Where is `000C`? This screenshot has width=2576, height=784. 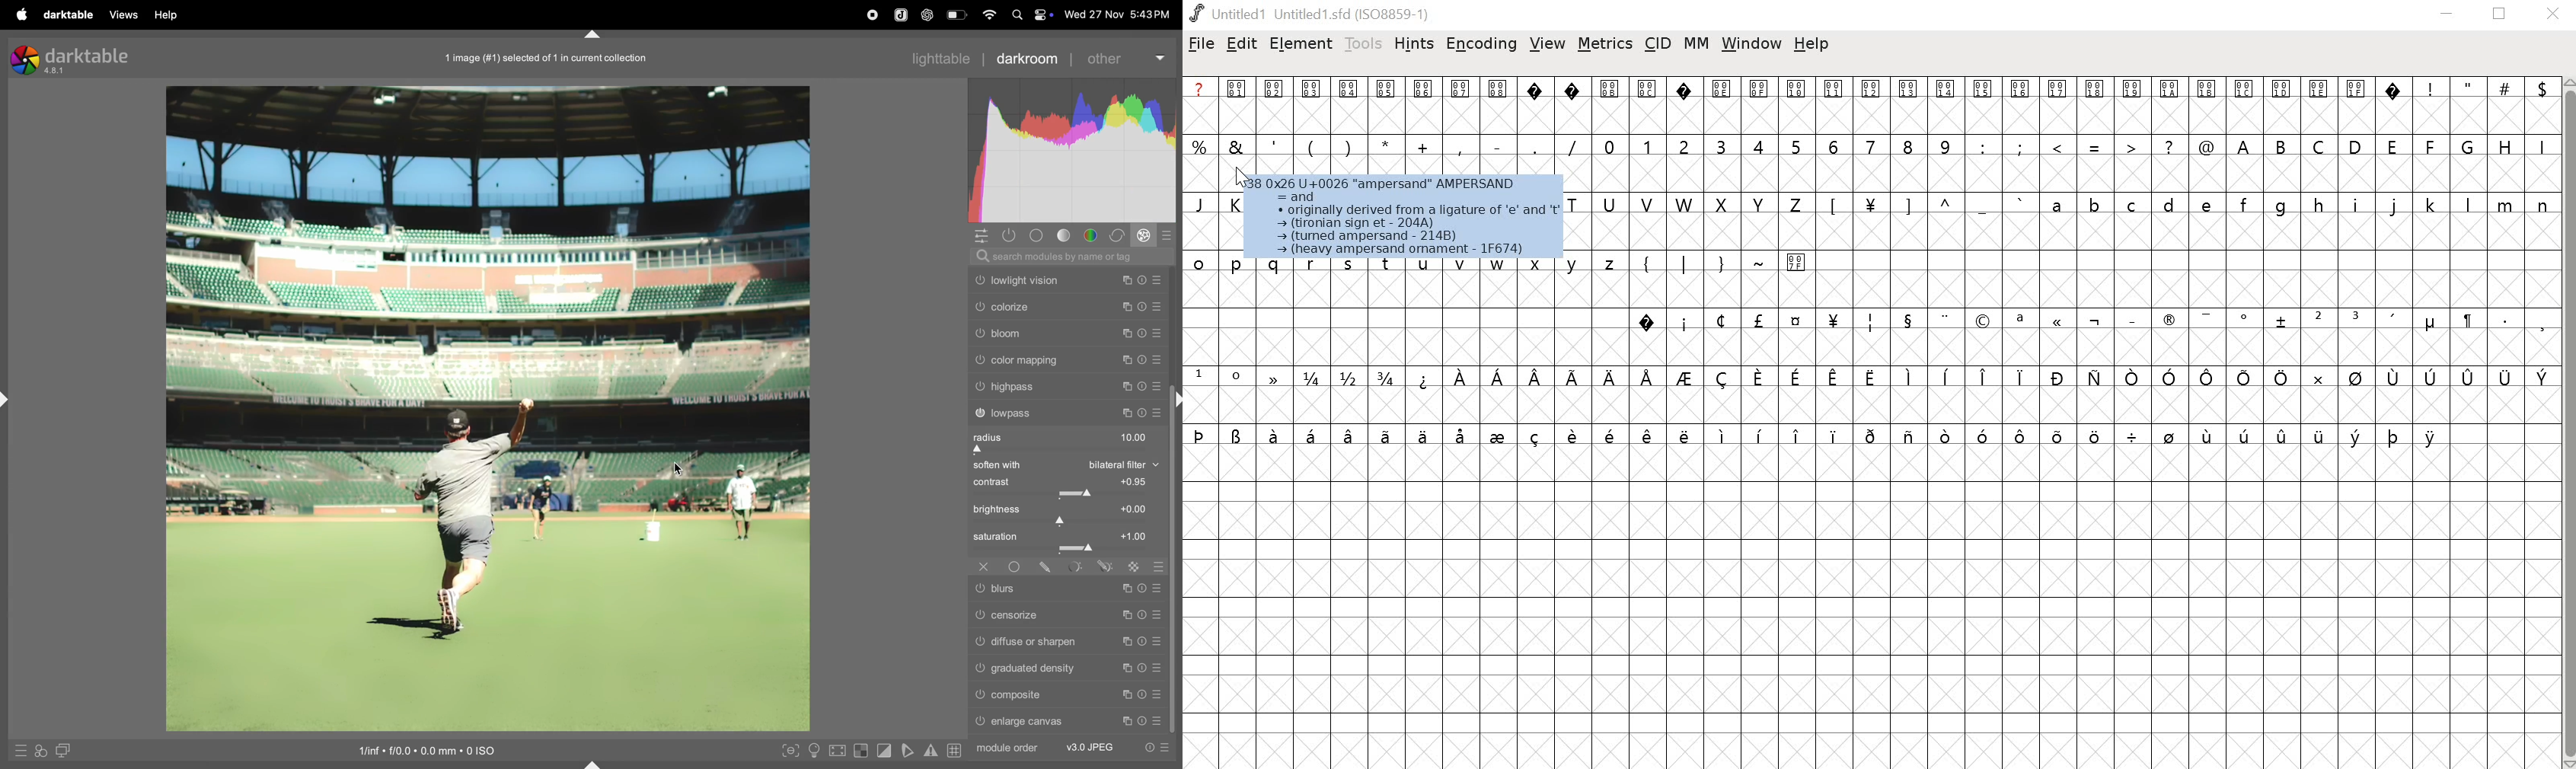
000C is located at coordinates (1648, 104).